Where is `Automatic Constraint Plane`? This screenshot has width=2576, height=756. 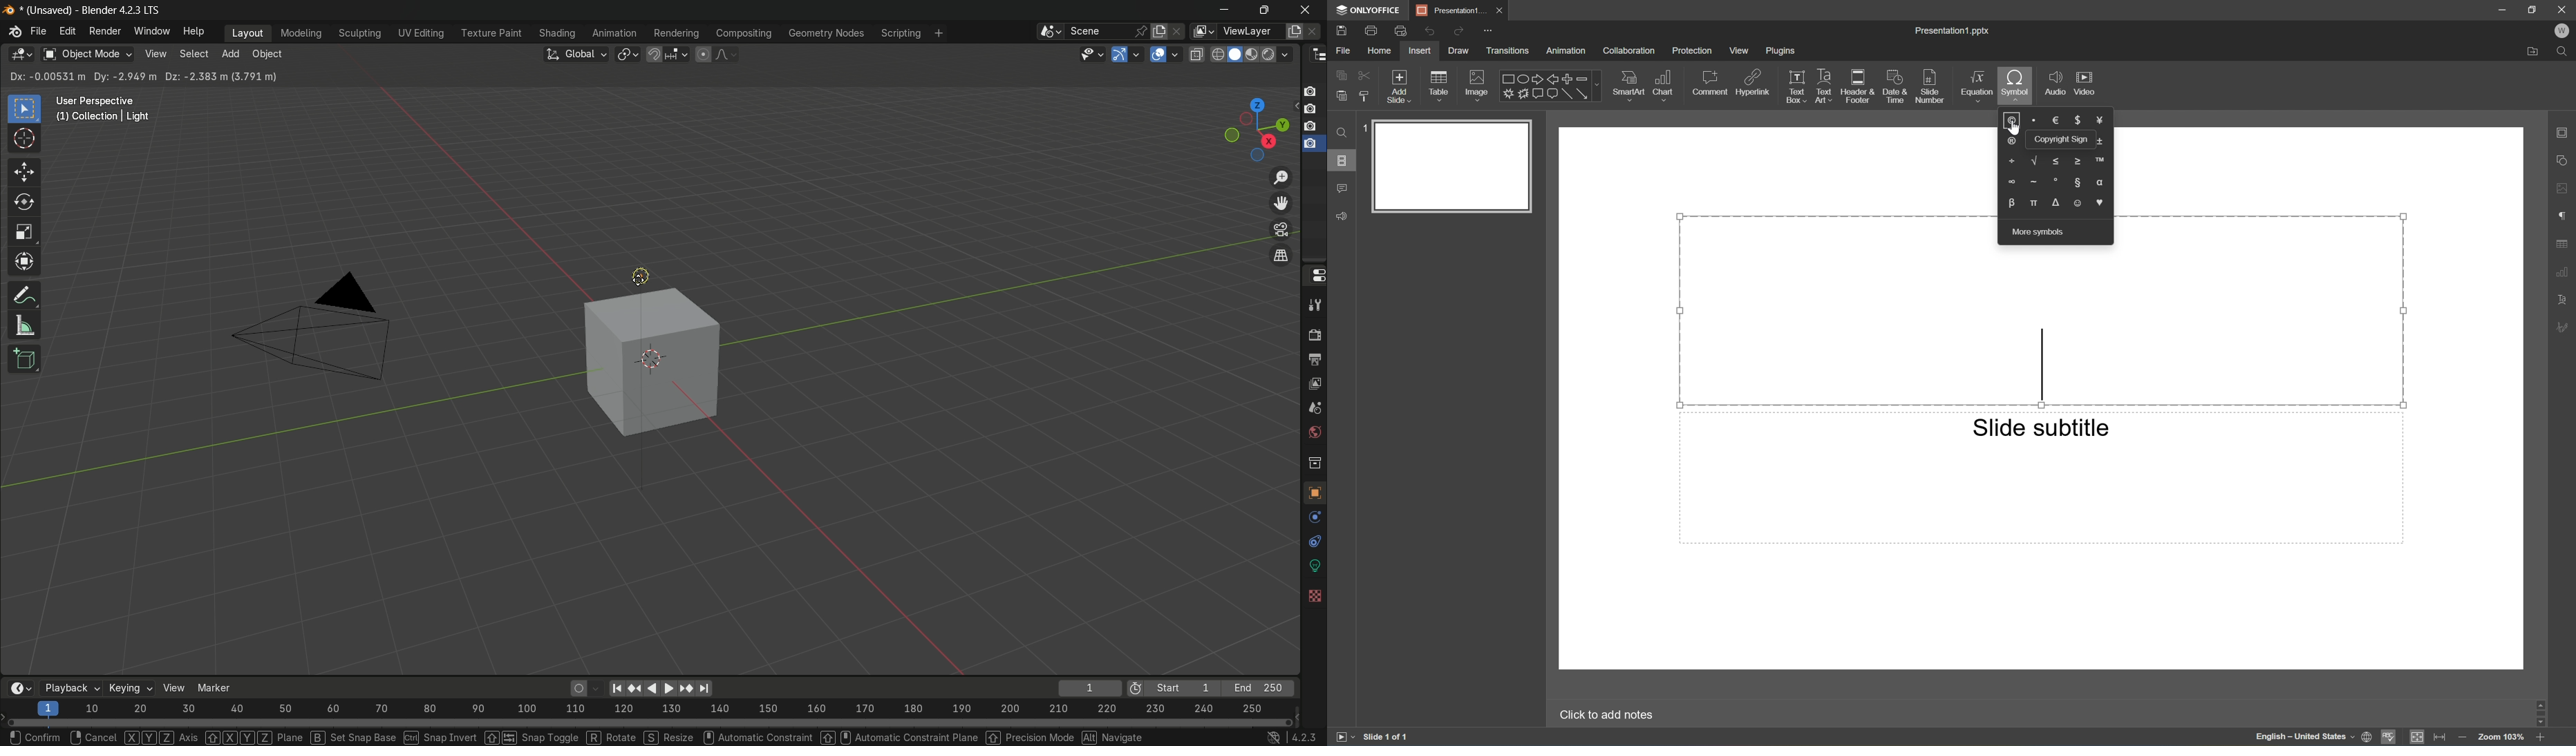
Automatic Constraint Plane is located at coordinates (898, 736).